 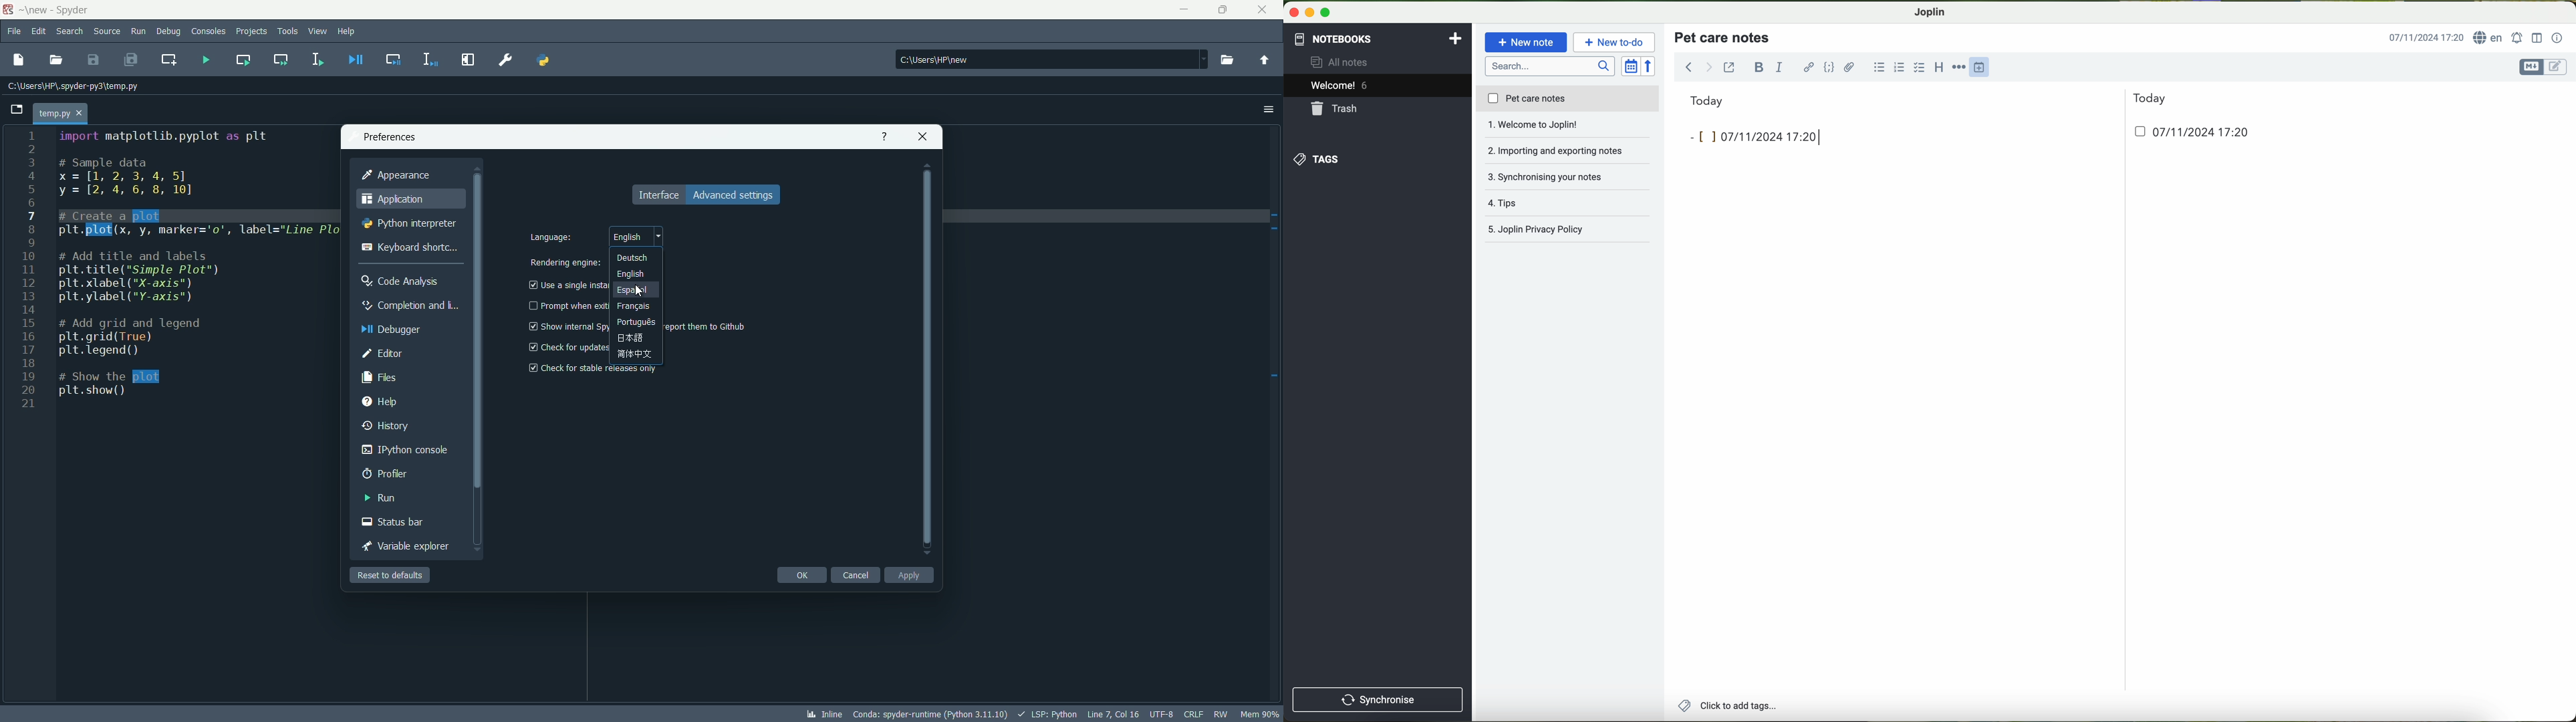 I want to click on numbered list, so click(x=1898, y=67).